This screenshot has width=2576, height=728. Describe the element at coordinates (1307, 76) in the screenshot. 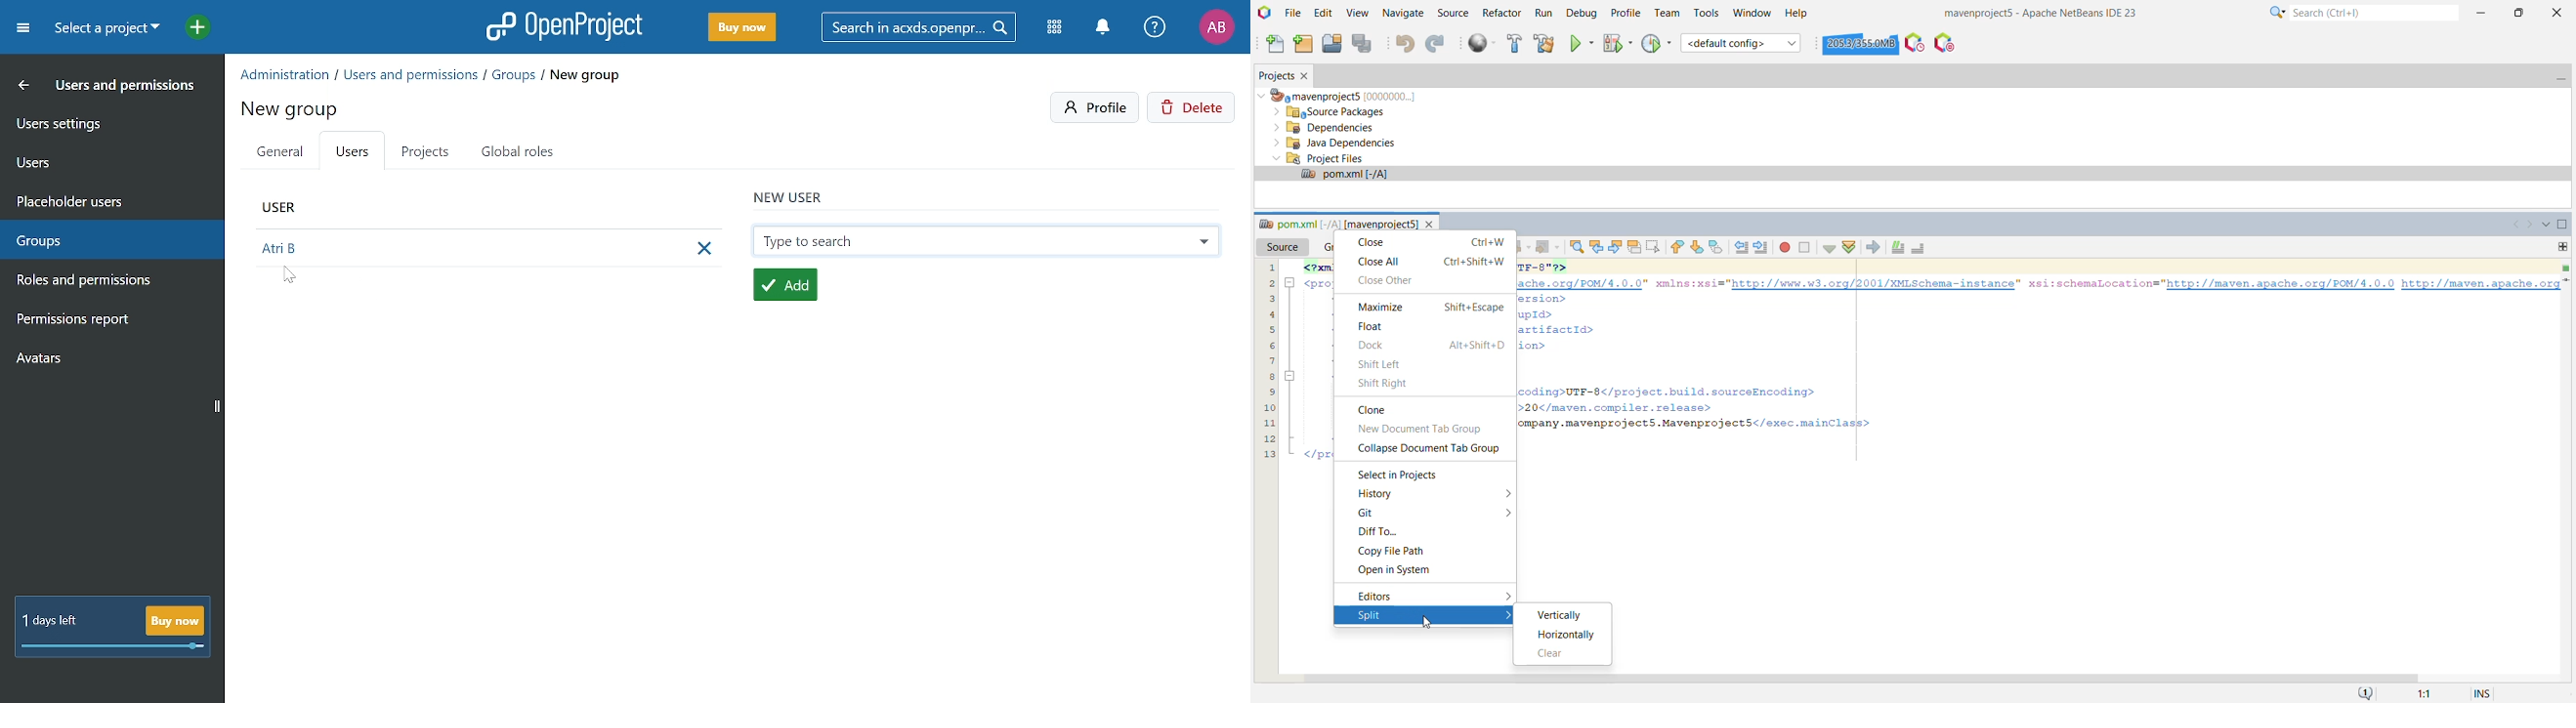

I see `Close Project Window` at that location.